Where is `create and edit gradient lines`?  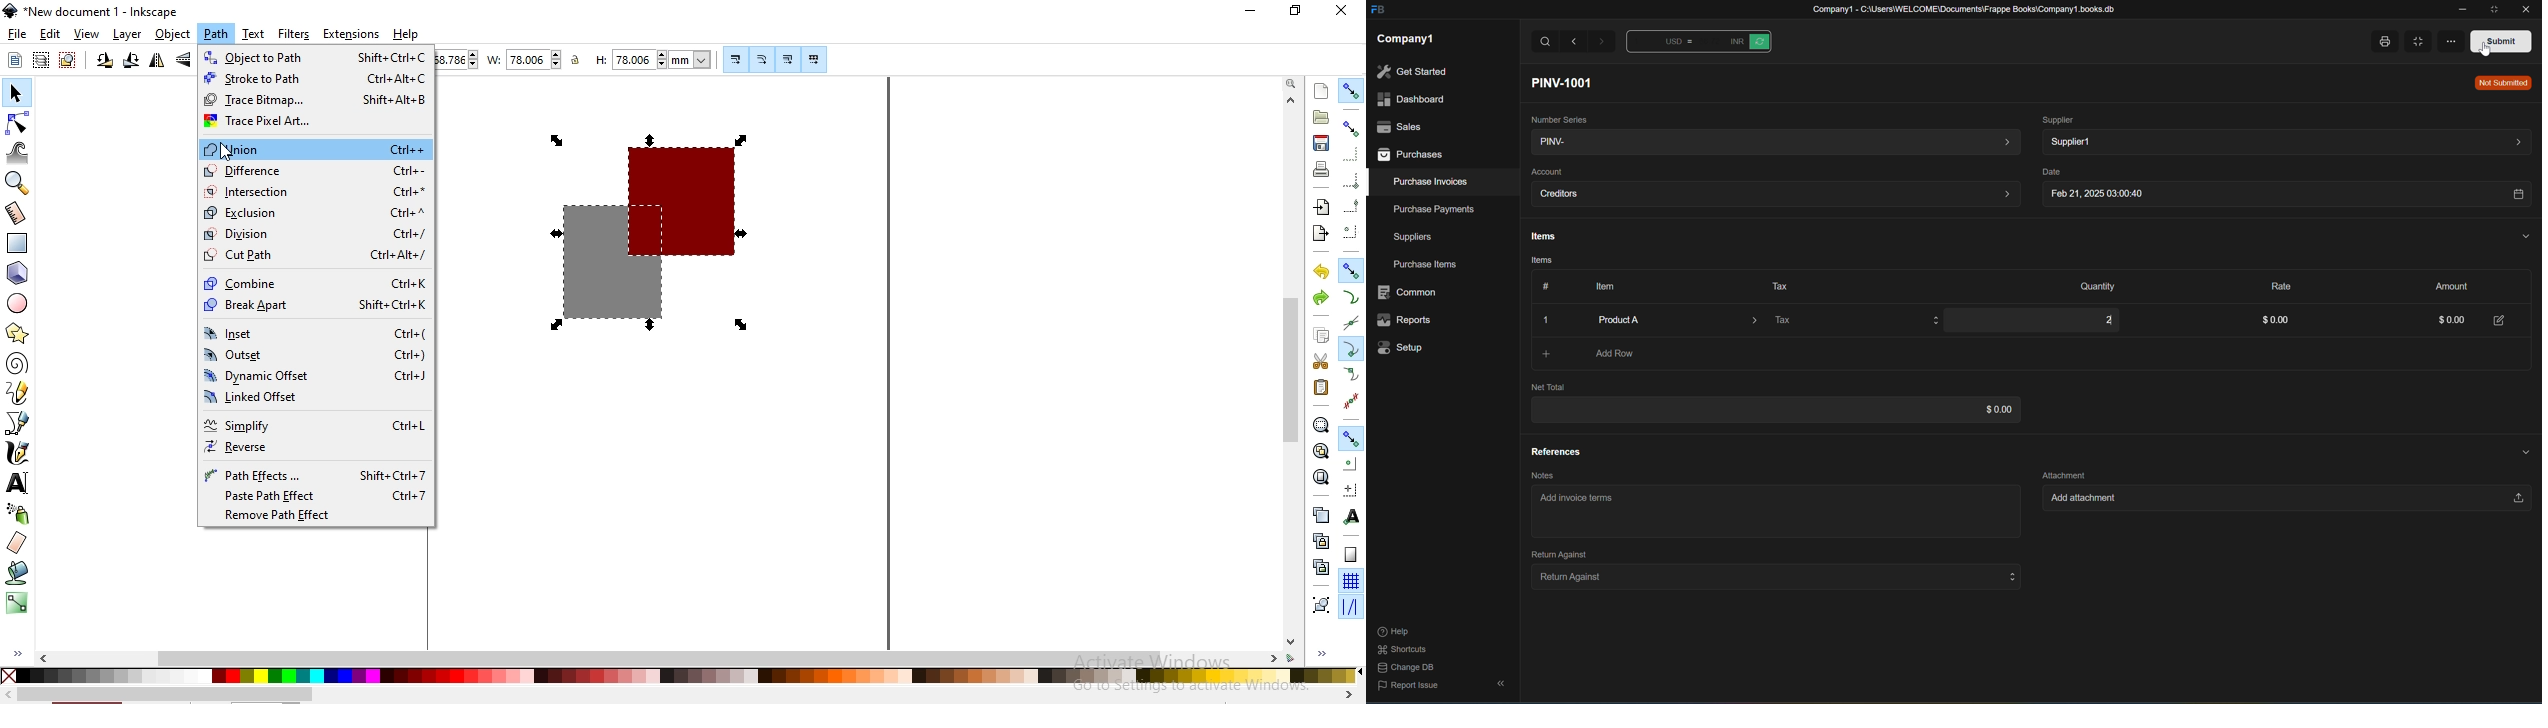
create and edit gradient lines is located at coordinates (15, 601).